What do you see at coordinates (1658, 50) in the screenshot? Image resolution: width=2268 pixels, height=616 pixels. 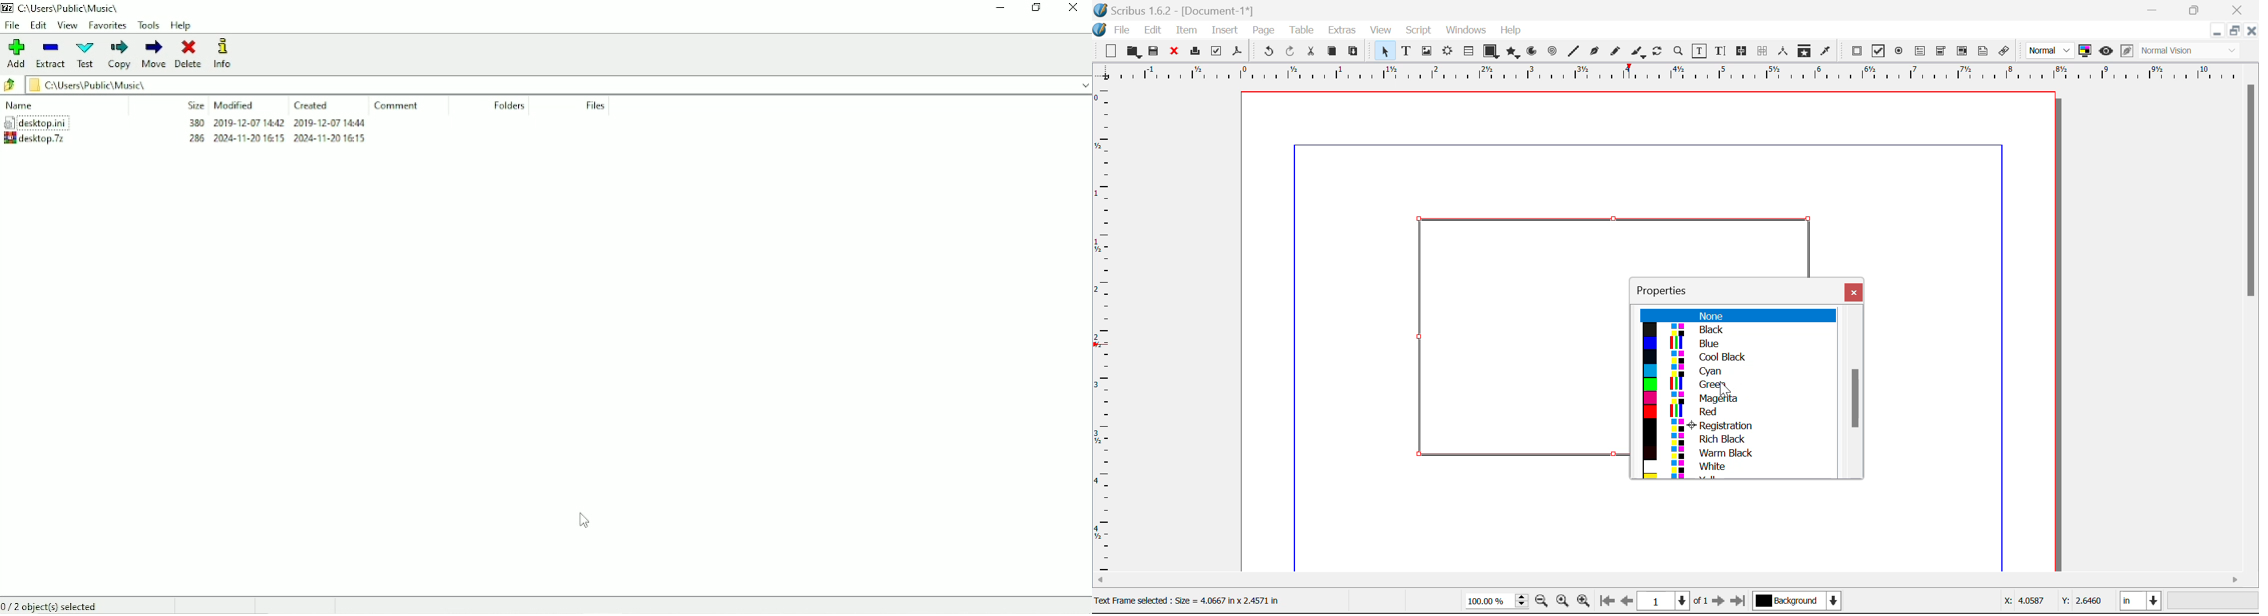 I see `Rotate` at bounding box center [1658, 50].